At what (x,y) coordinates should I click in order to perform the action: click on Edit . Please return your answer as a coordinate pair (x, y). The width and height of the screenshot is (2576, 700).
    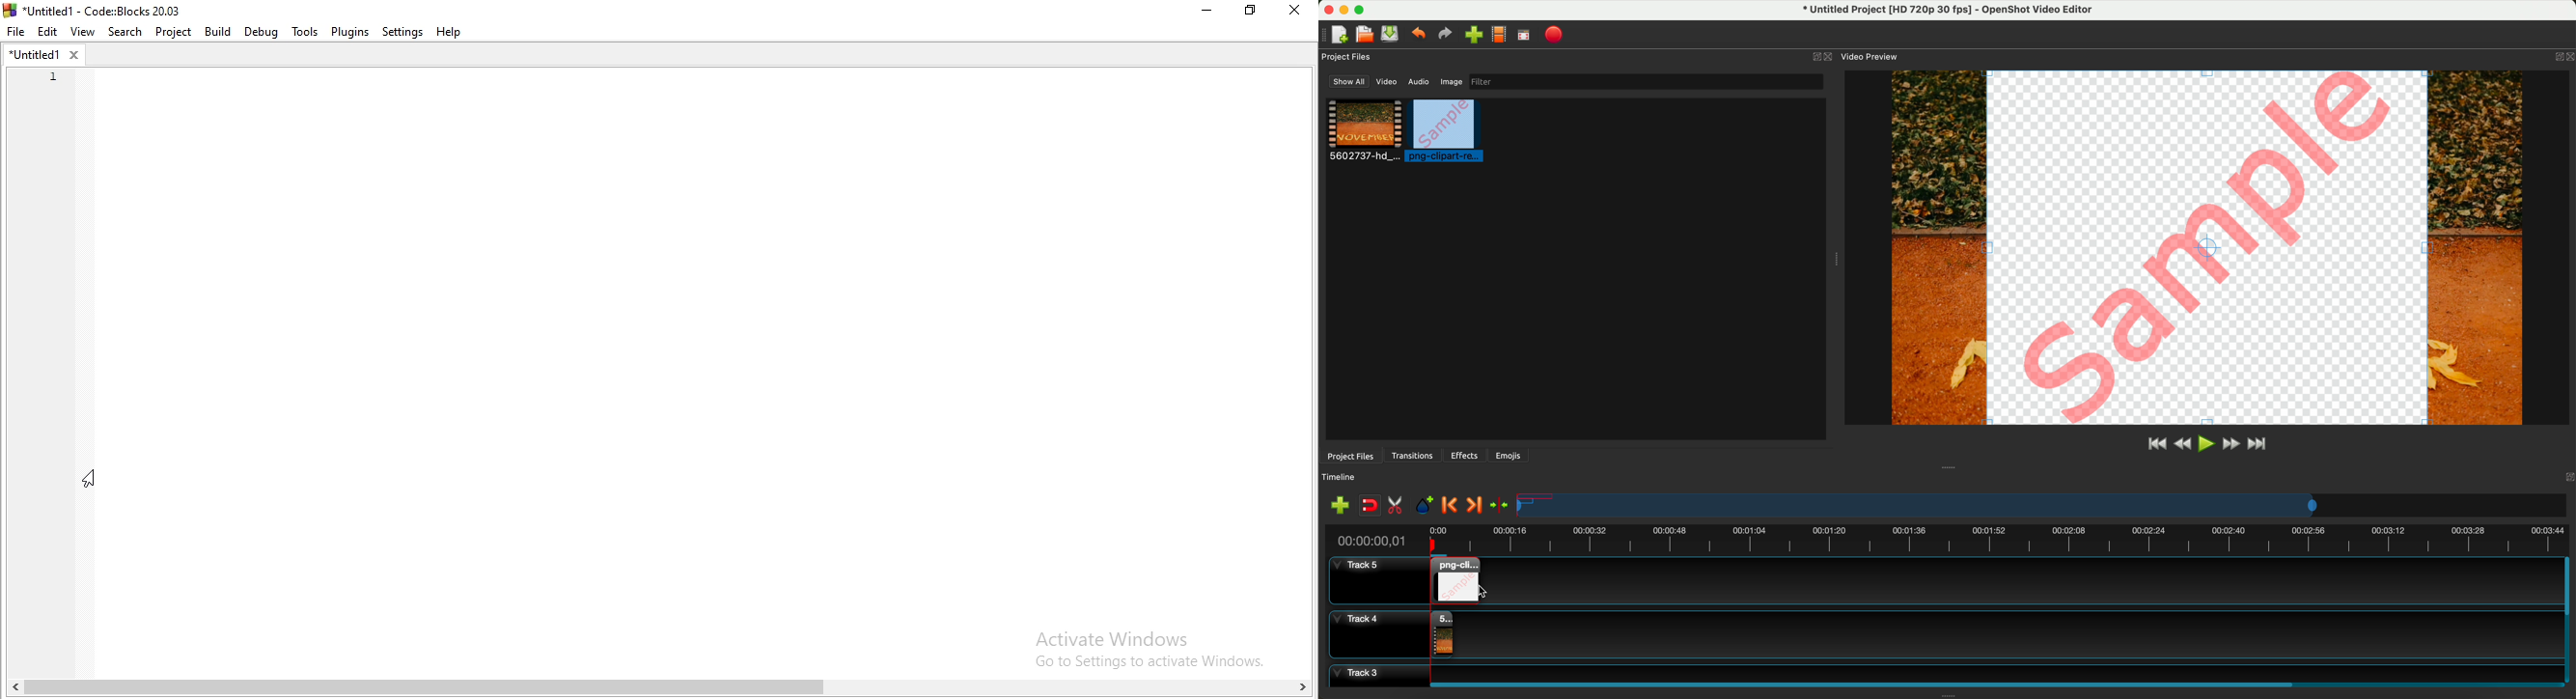
    Looking at the image, I should click on (47, 32).